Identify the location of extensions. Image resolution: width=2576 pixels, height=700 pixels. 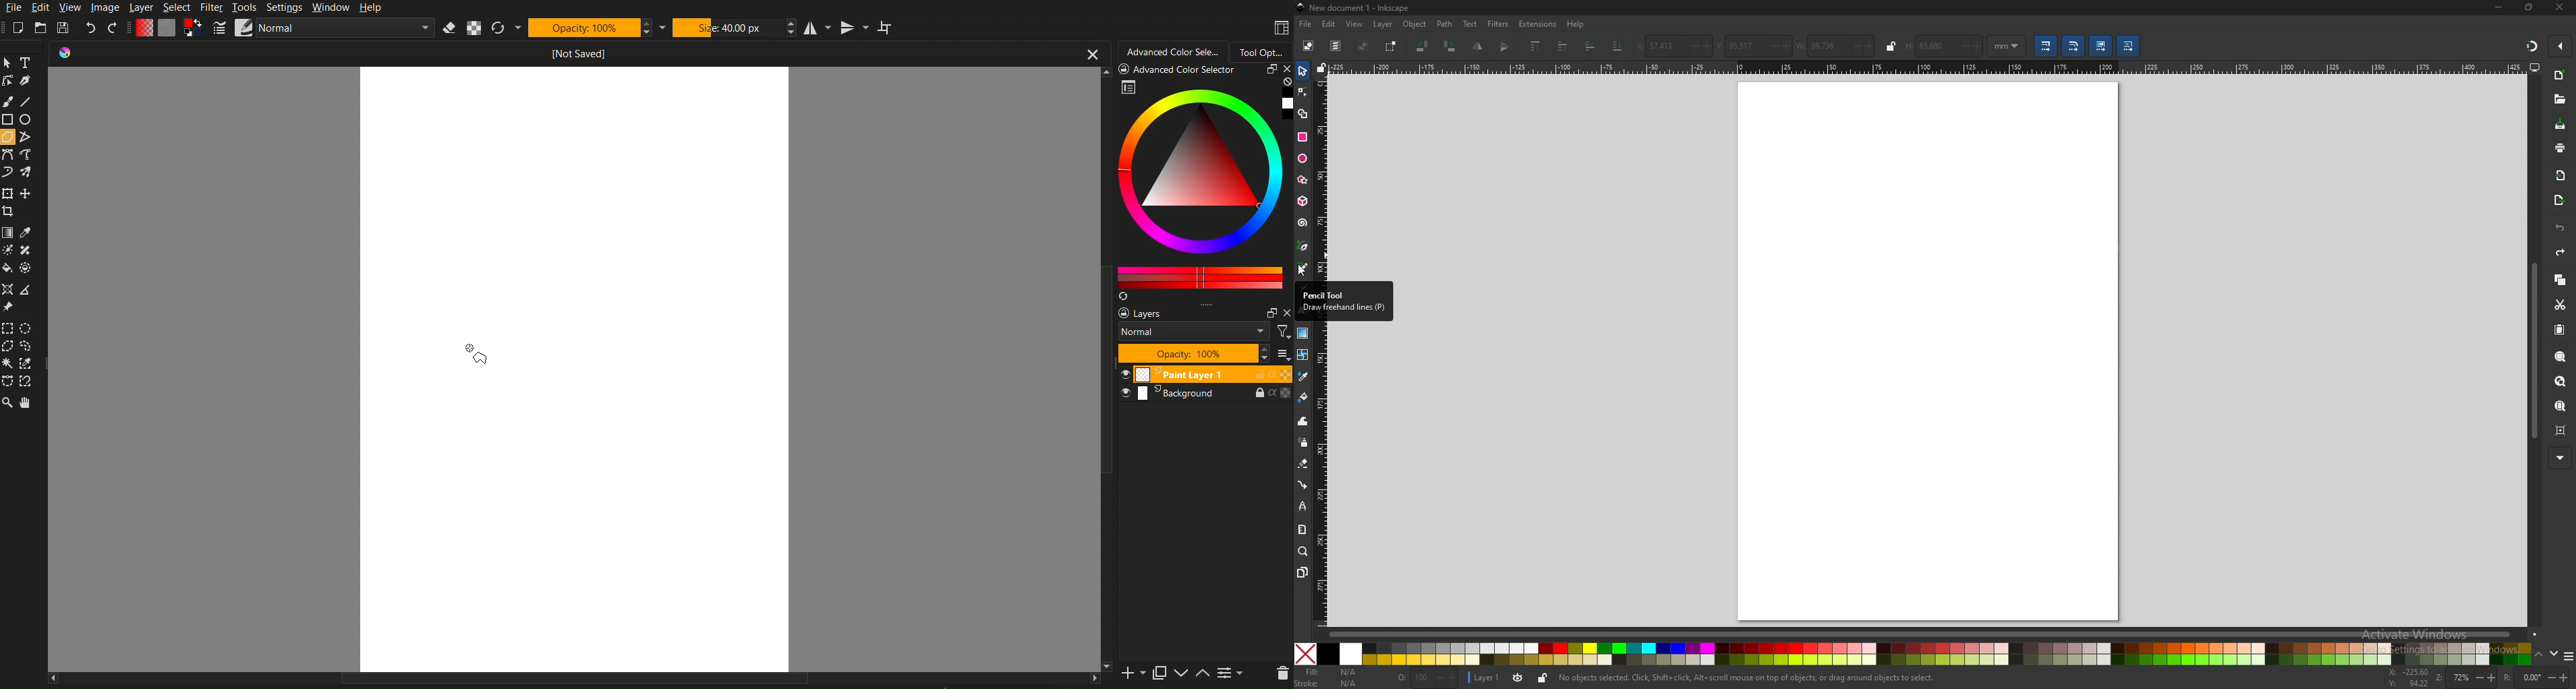
(1538, 24).